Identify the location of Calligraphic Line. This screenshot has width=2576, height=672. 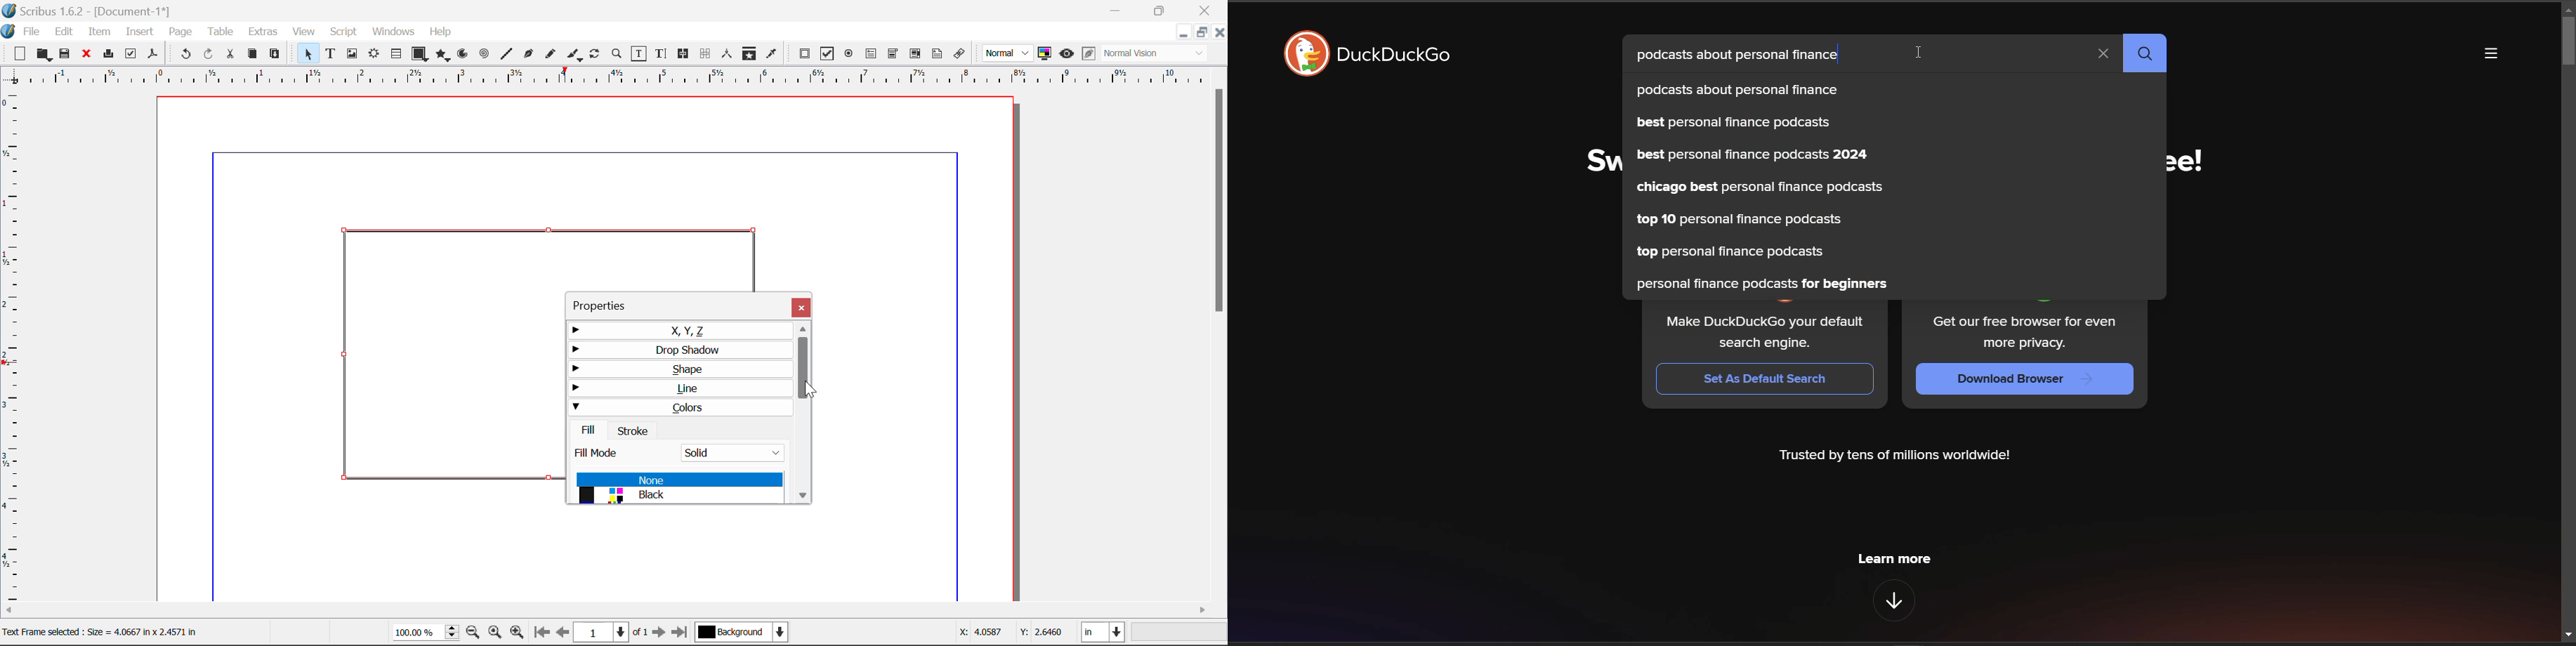
(572, 54).